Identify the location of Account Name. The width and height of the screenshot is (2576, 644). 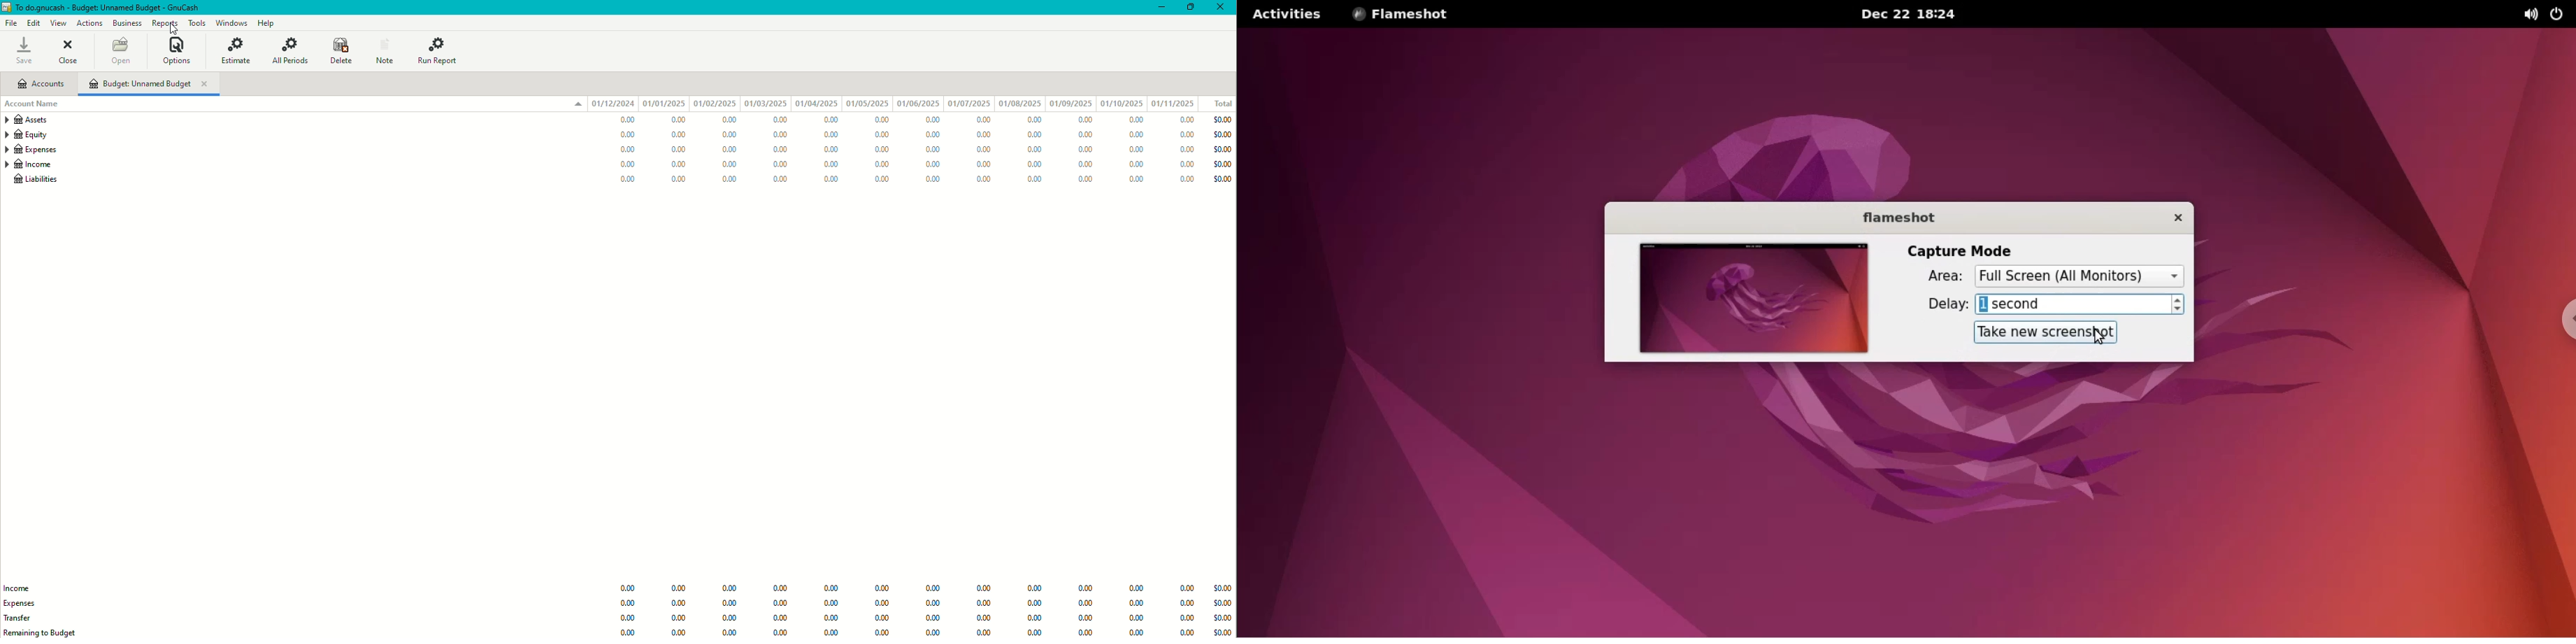
(36, 105).